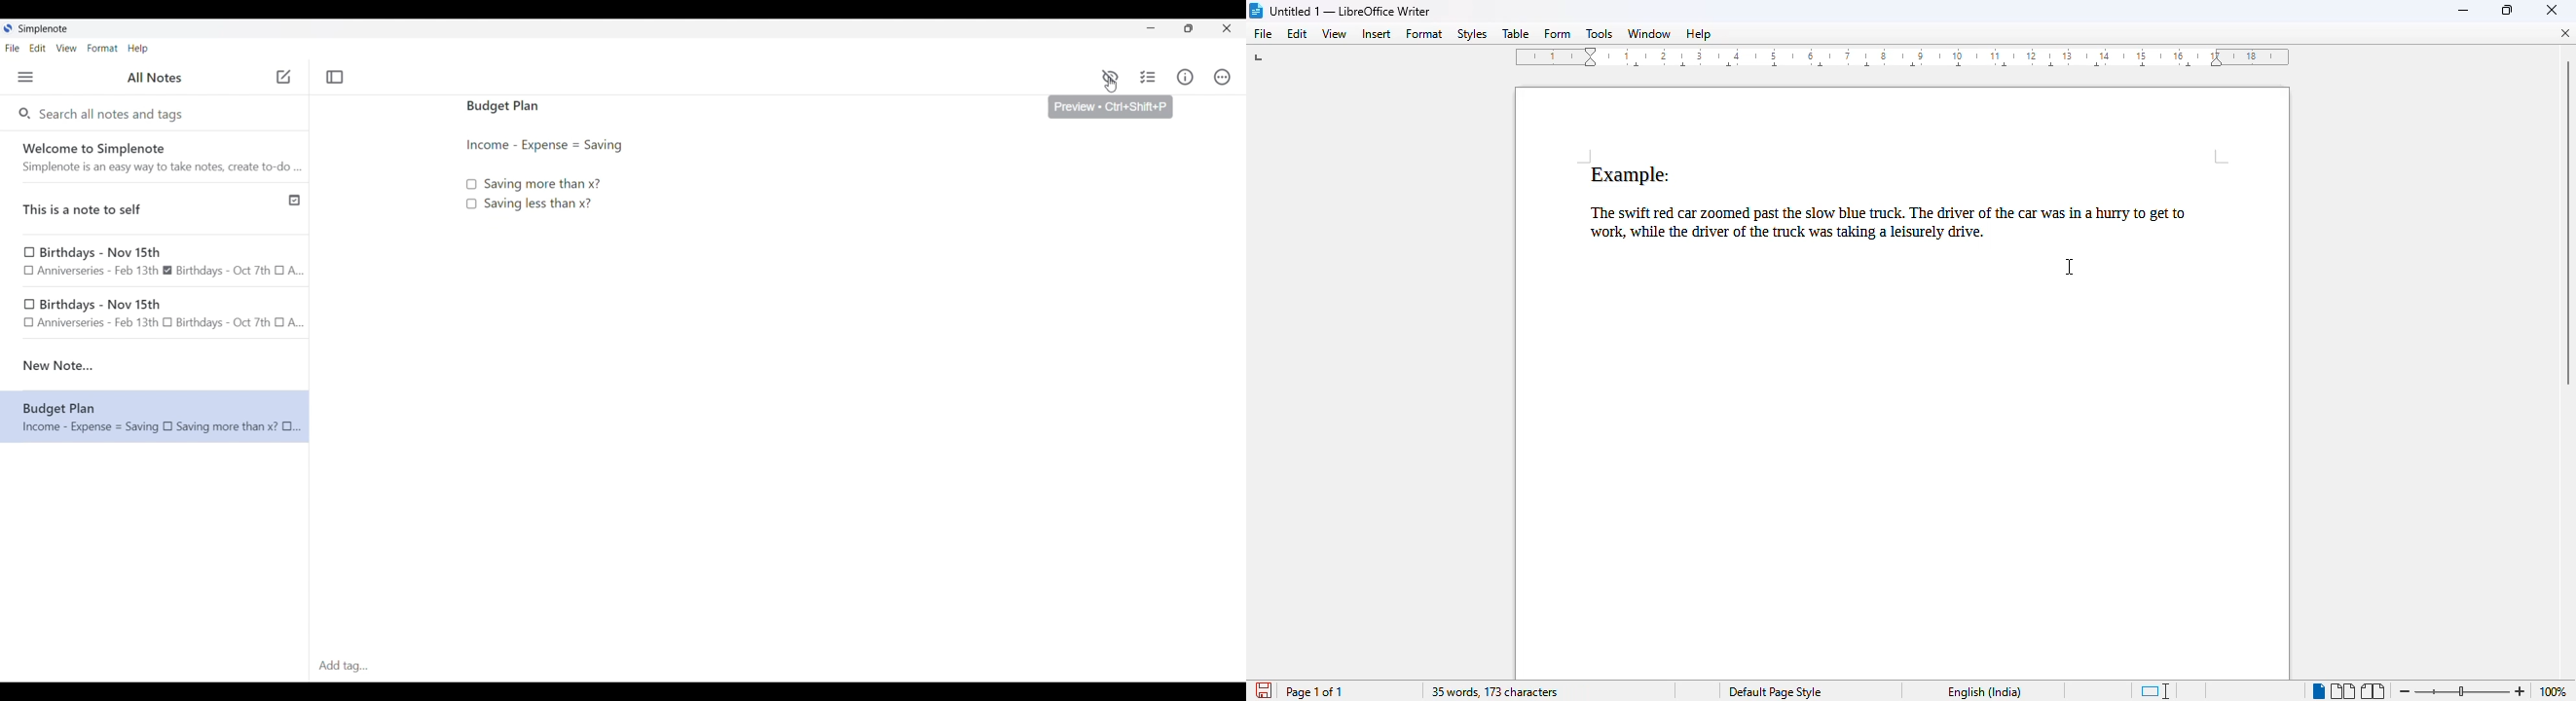 This screenshot has width=2576, height=728. Describe the element at coordinates (1149, 77) in the screenshot. I see `Insert checklist` at that location.